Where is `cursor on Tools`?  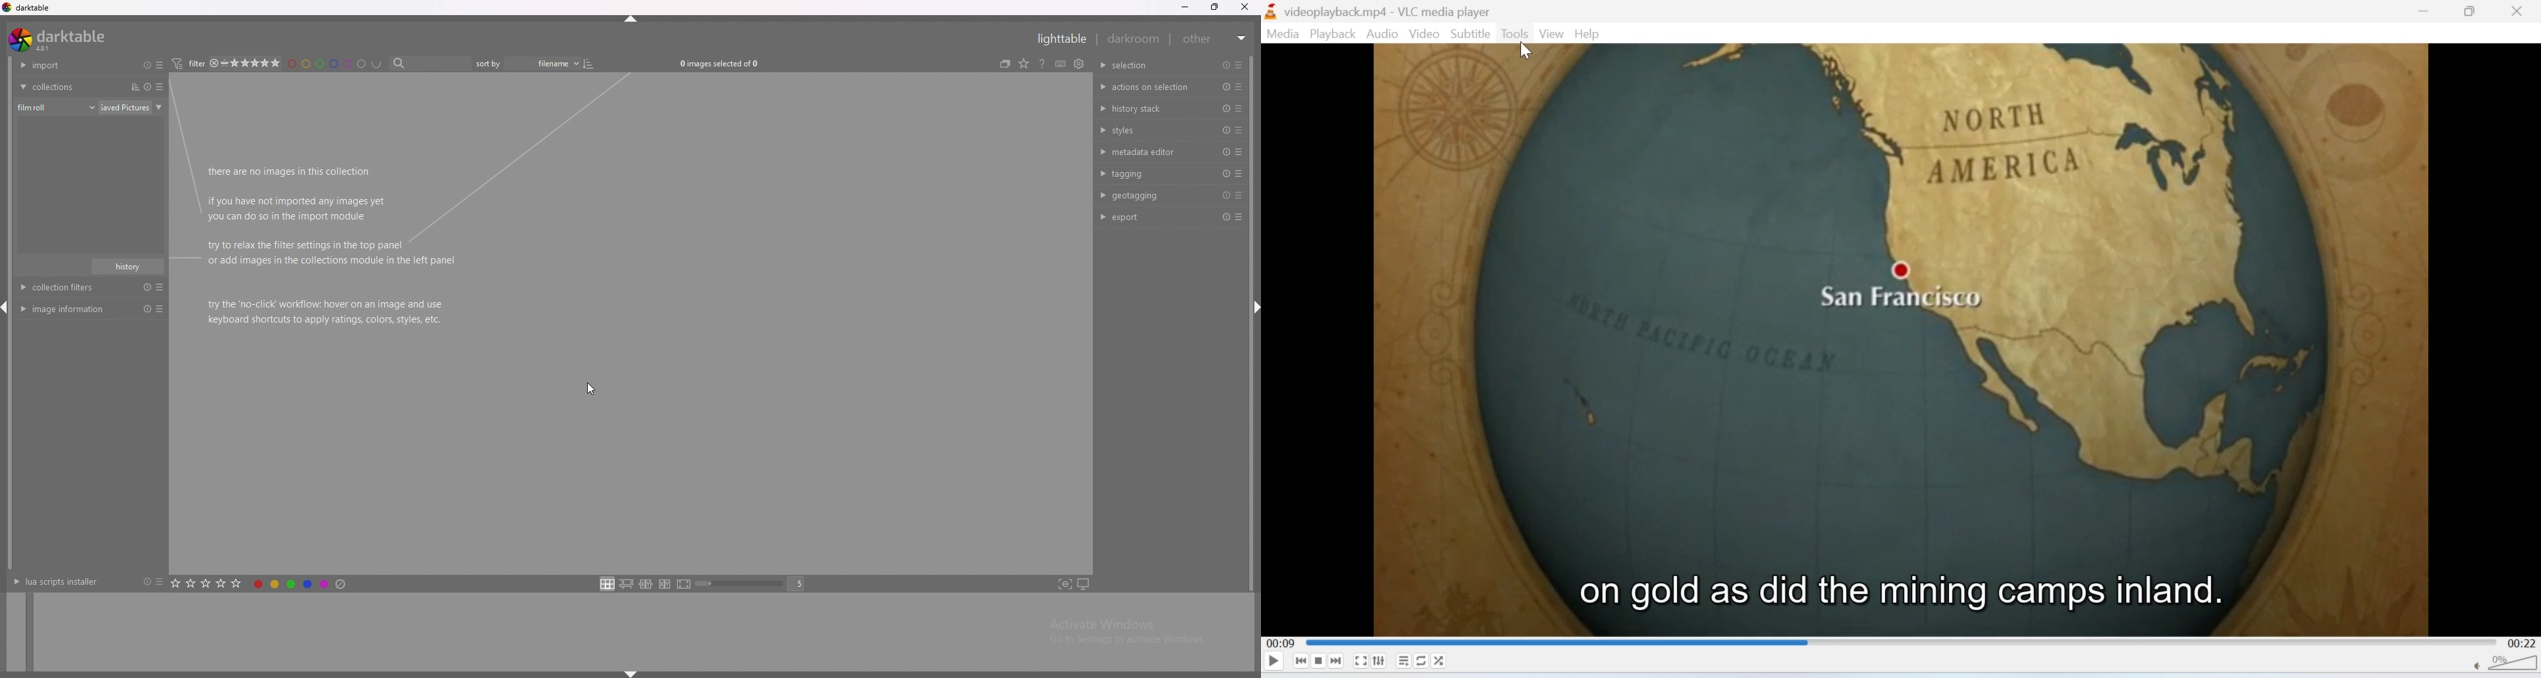
cursor on Tools is located at coordinates (1526, 51).